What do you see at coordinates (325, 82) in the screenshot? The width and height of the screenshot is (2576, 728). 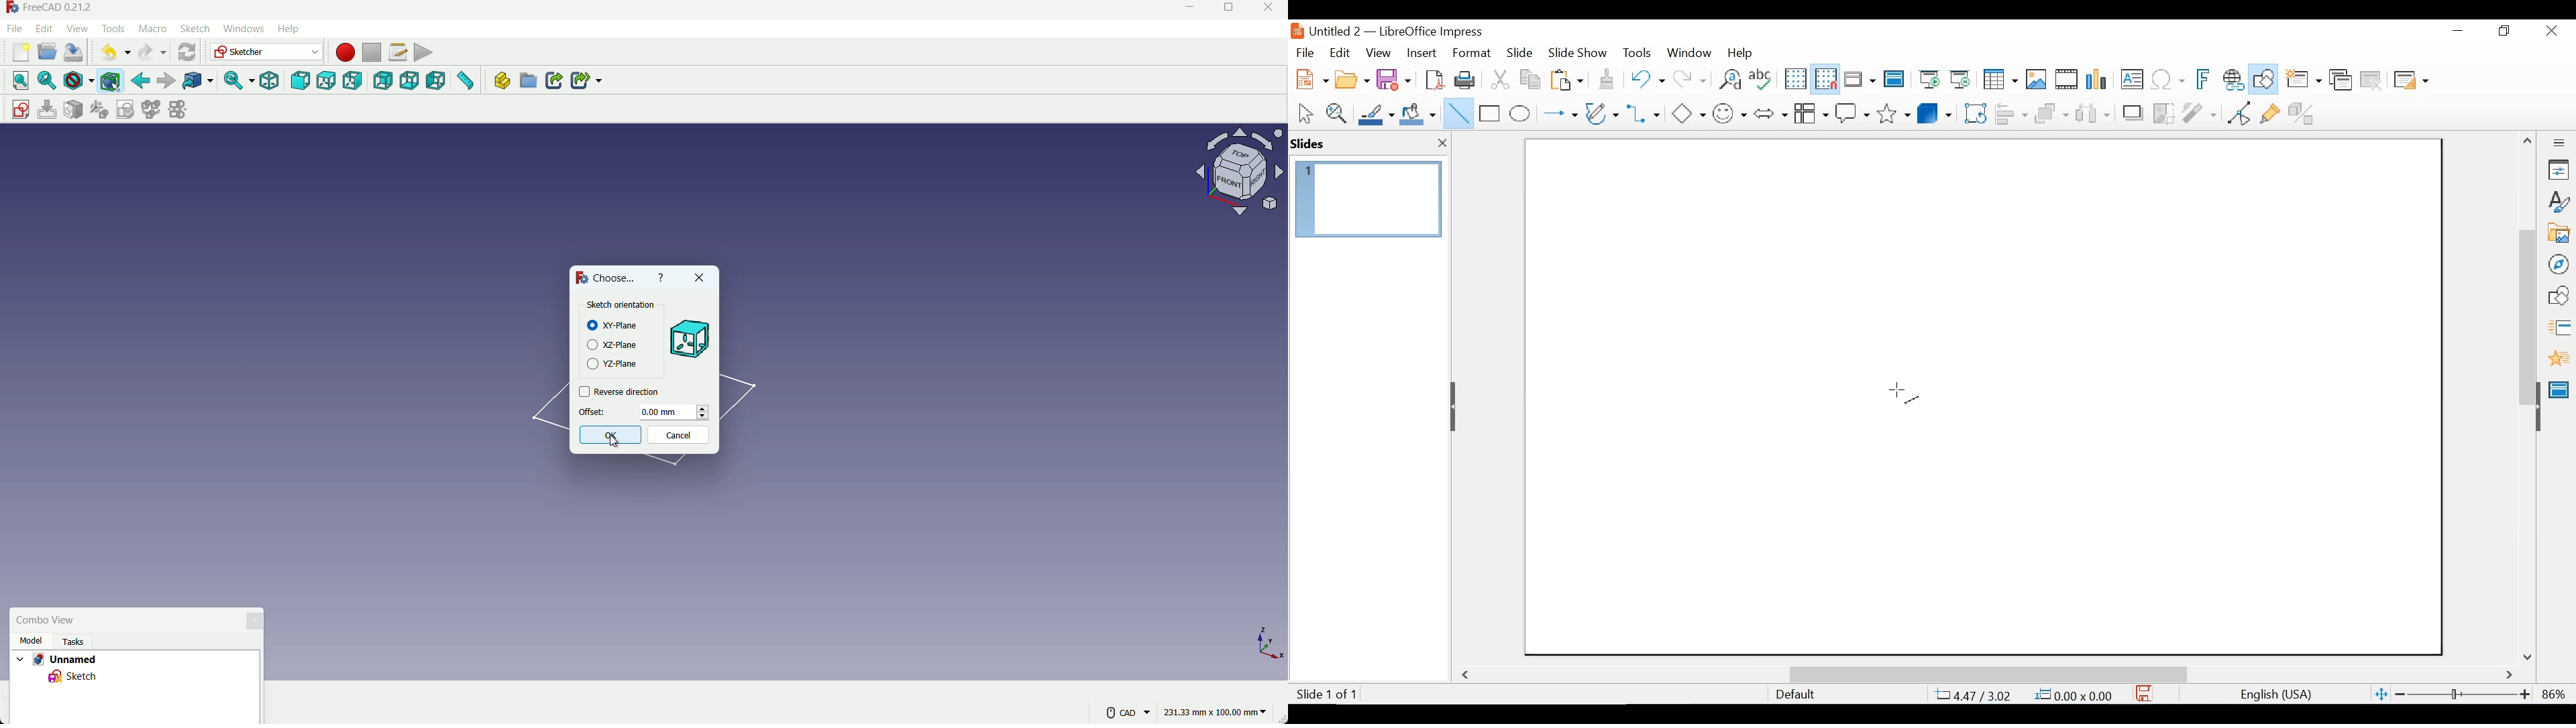 I see `top view` at bounding box center [325, 82].